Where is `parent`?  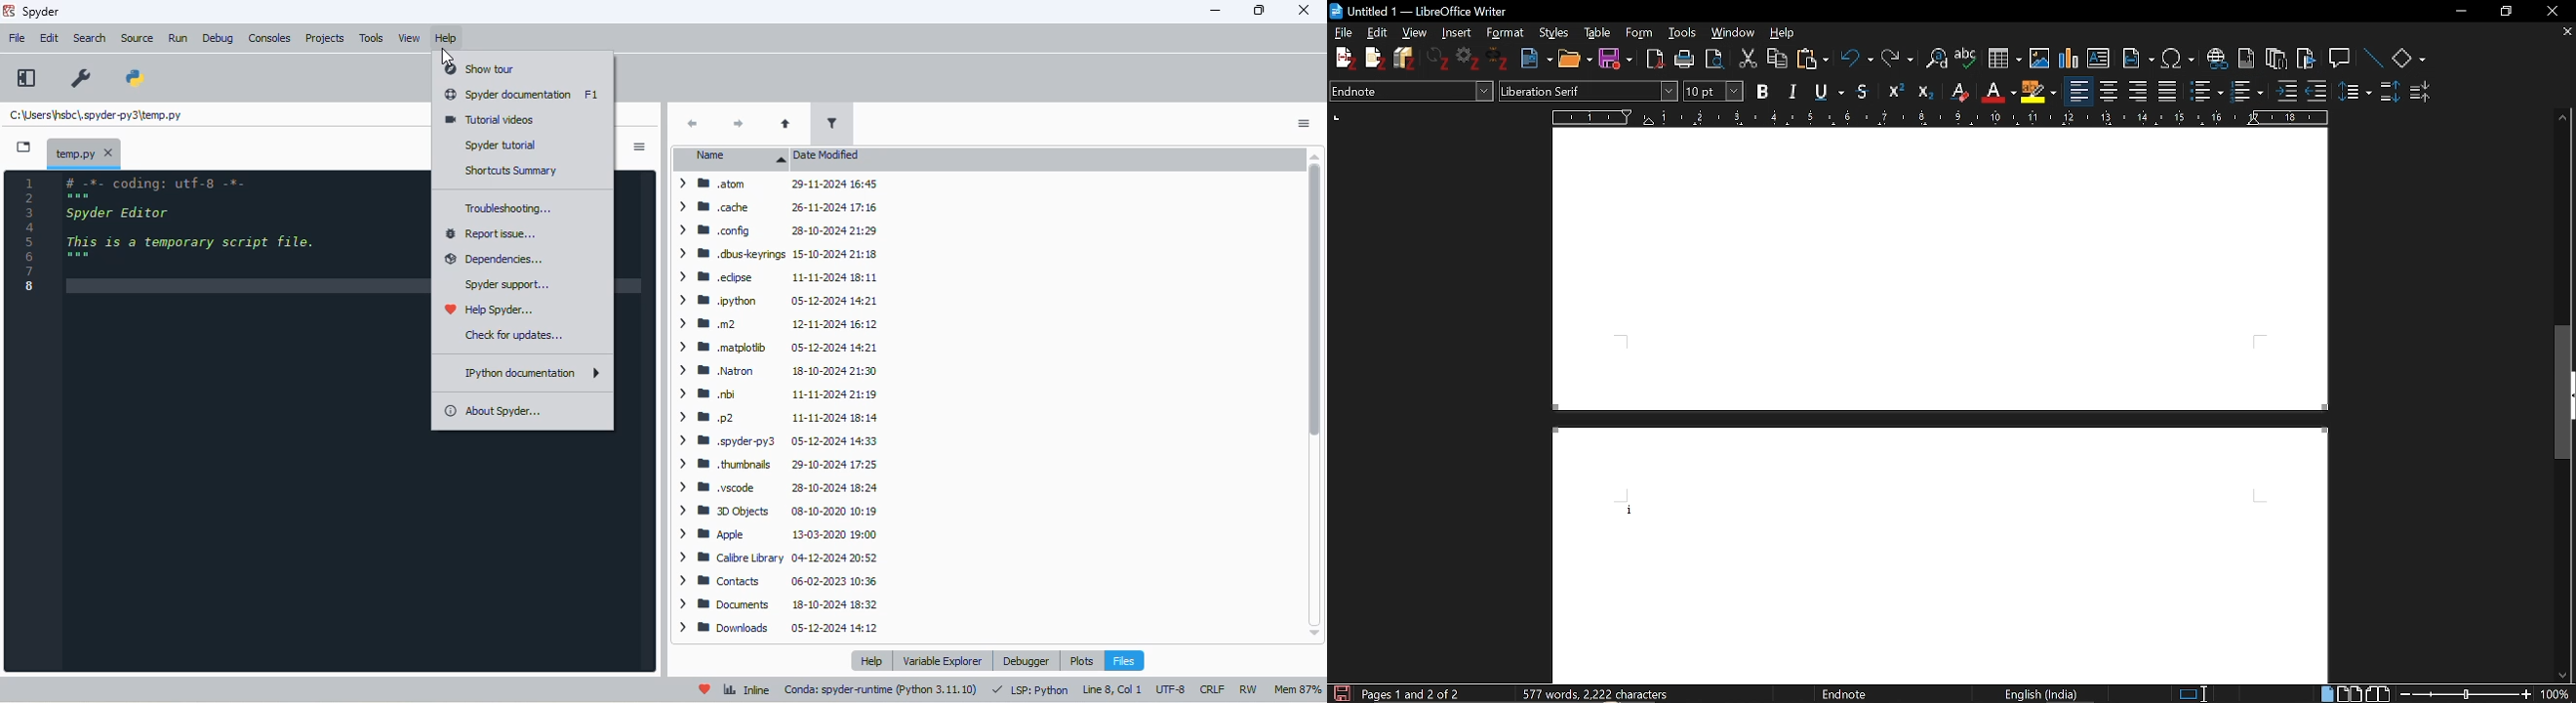
parent is located at coordinates (786, 124).